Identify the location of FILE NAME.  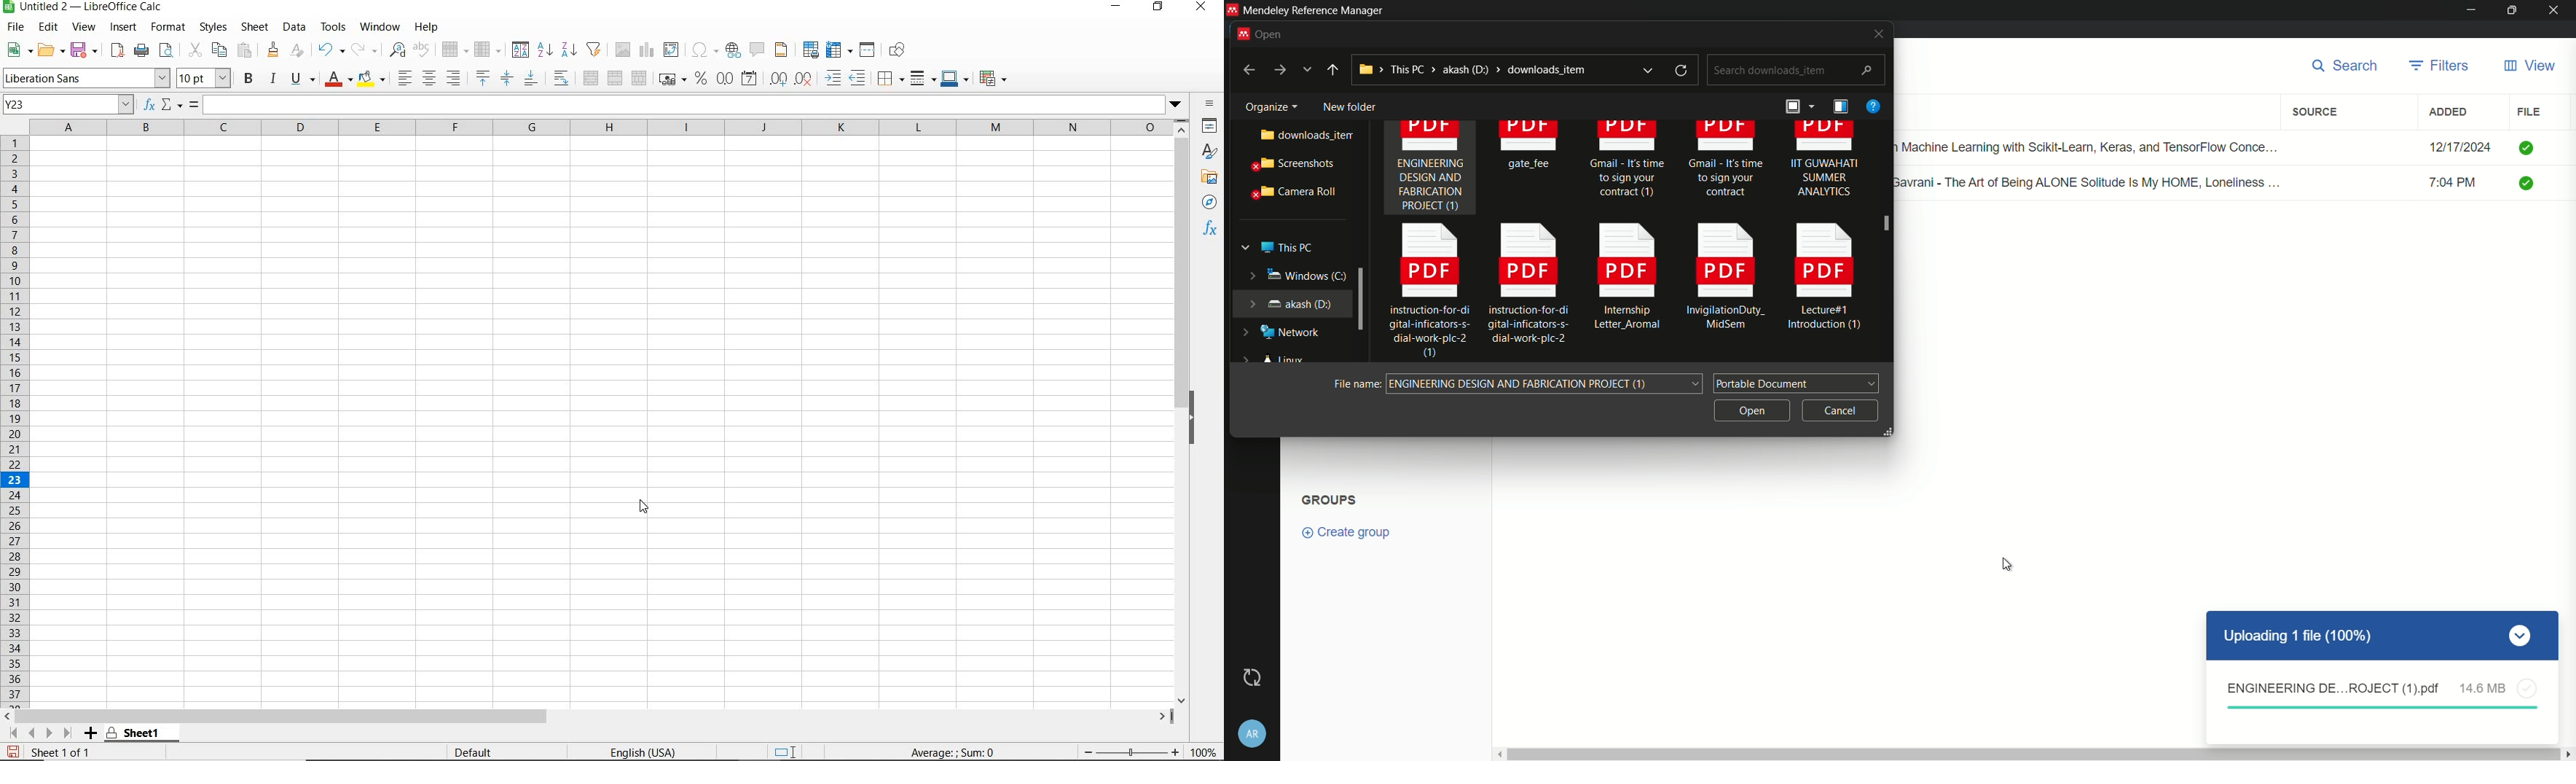
(85, 8).